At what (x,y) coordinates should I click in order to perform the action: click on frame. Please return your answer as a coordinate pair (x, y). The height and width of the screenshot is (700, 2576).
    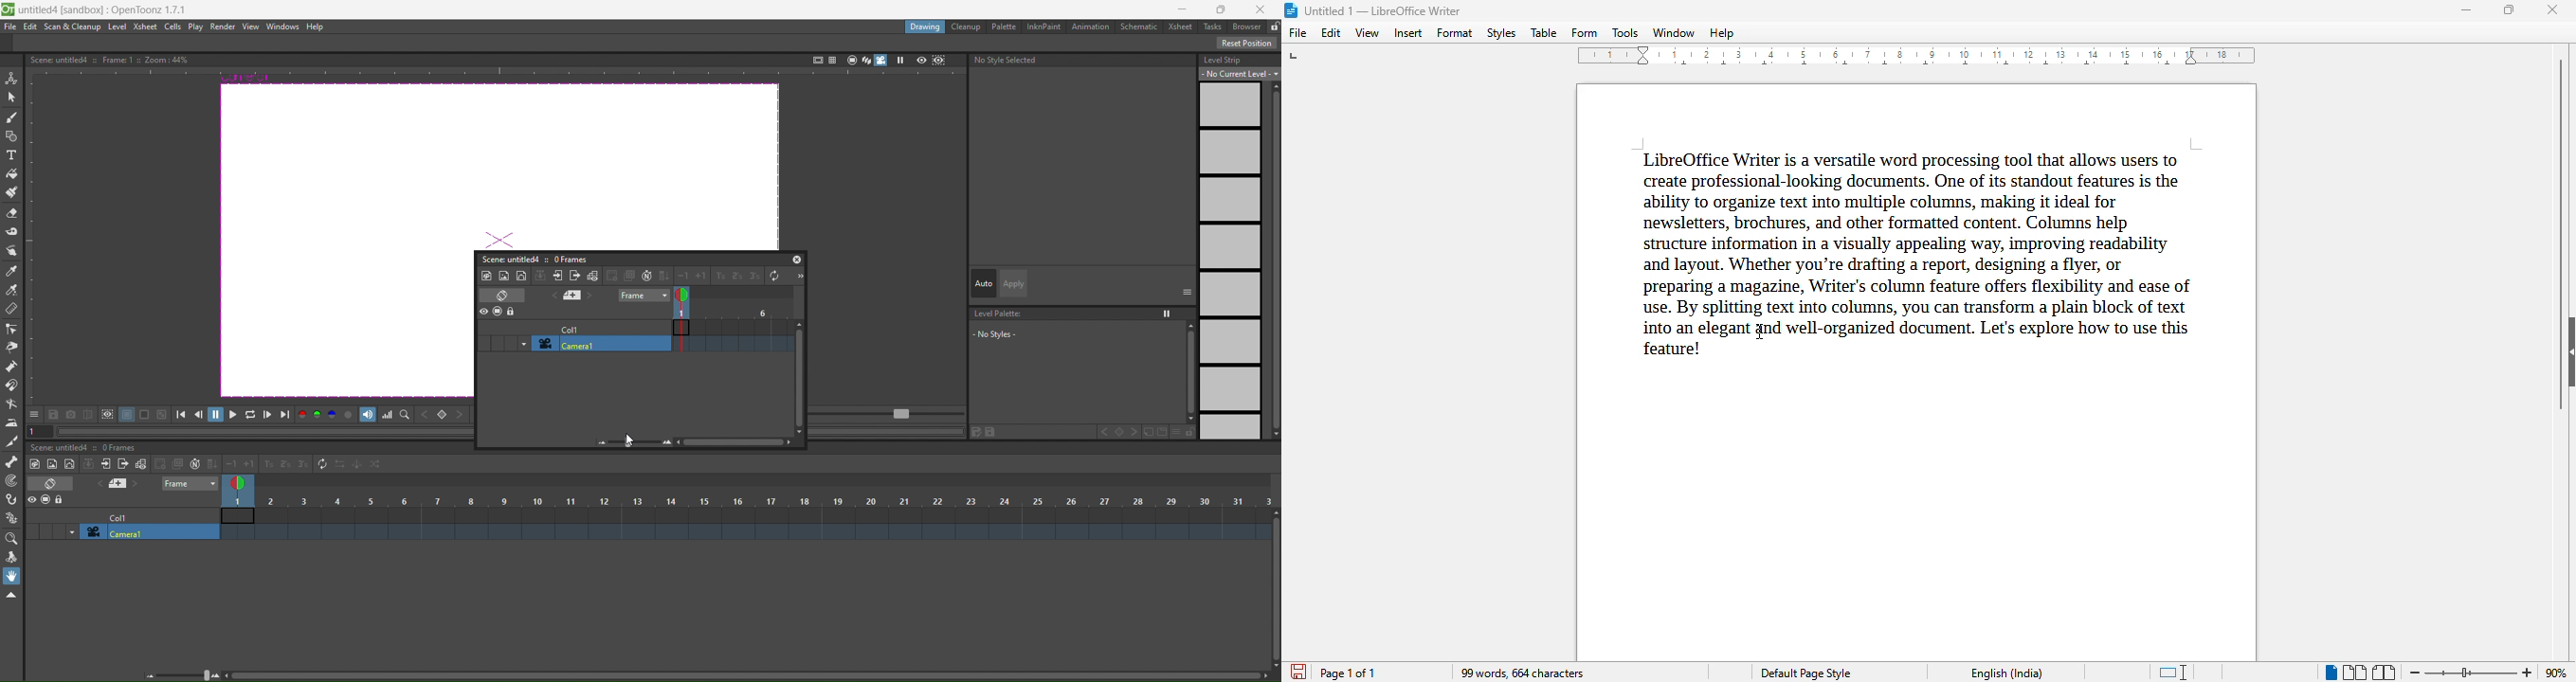
    Looking at the image, I should click on (643, 296).